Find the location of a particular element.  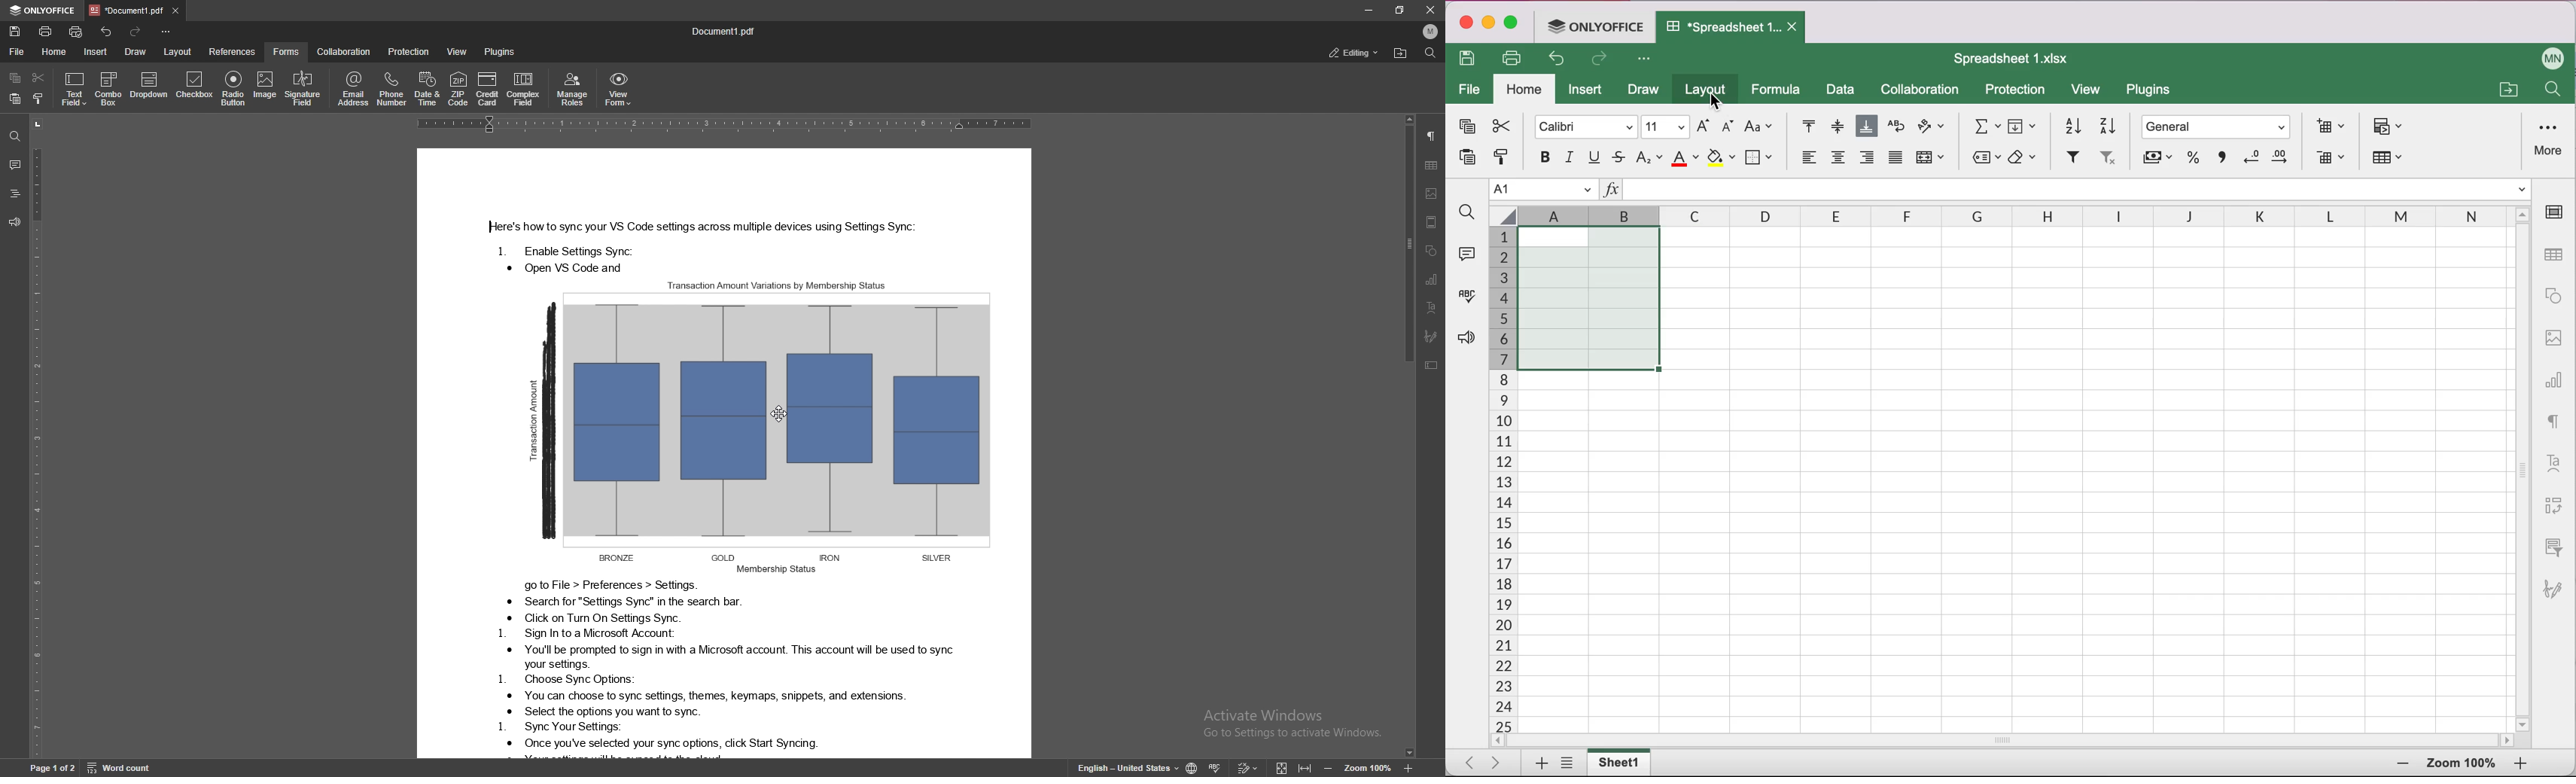

*Spreadsheet 1... is located at coordinates (1718, 26).